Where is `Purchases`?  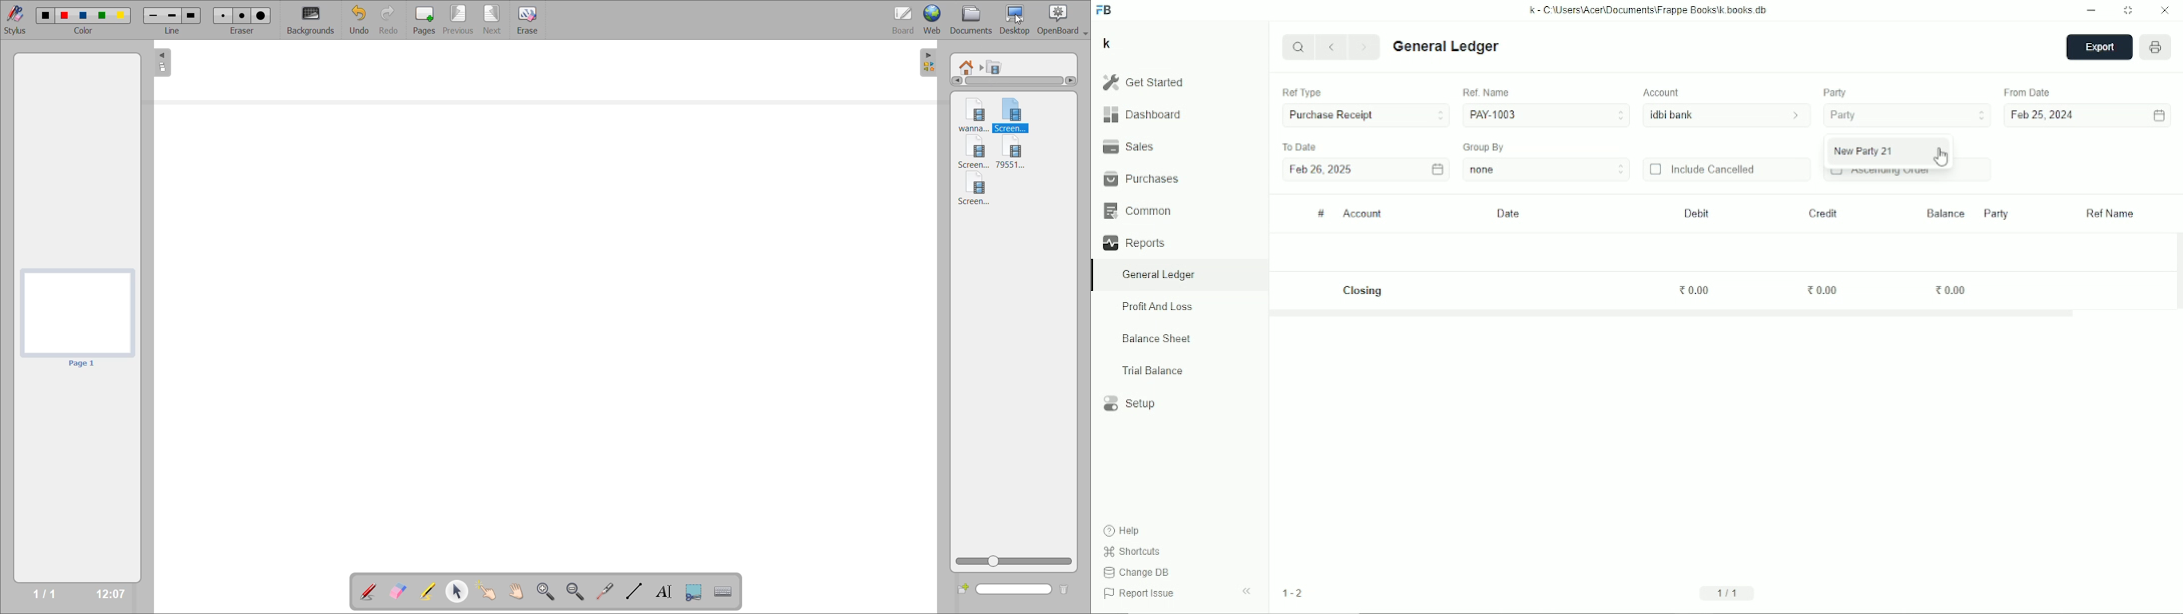 Purchases is located at coordinates (1141, 178).